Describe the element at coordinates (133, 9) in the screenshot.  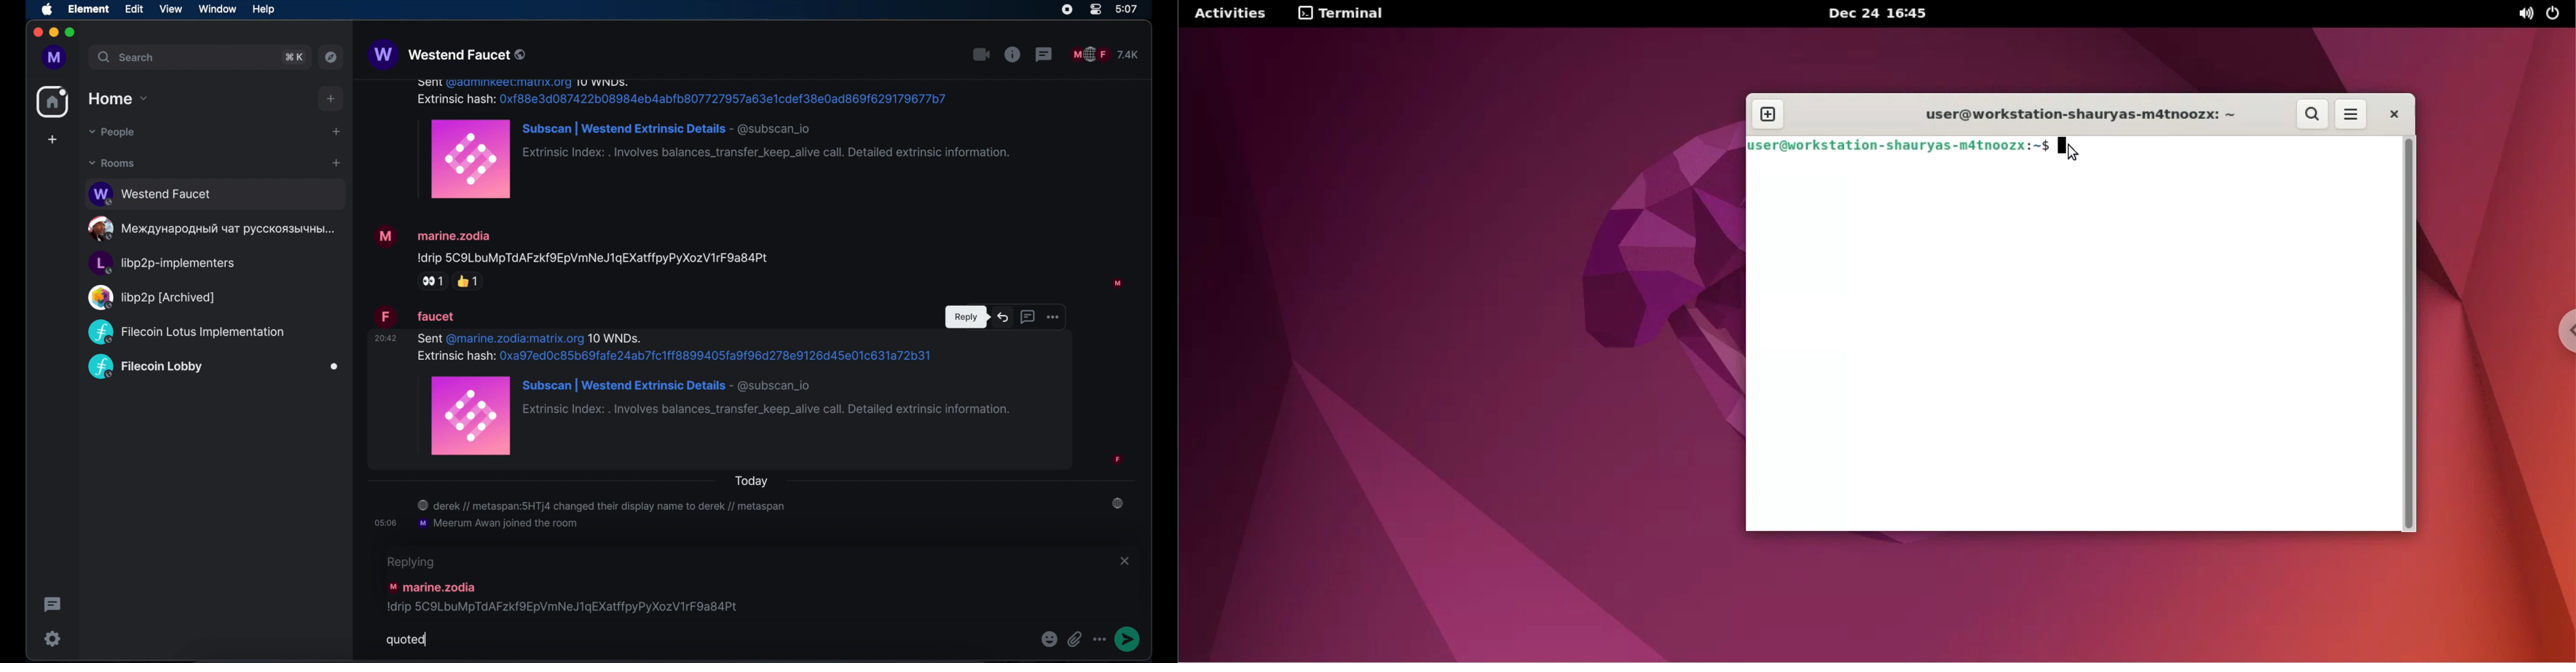
I see `edit` at that location.